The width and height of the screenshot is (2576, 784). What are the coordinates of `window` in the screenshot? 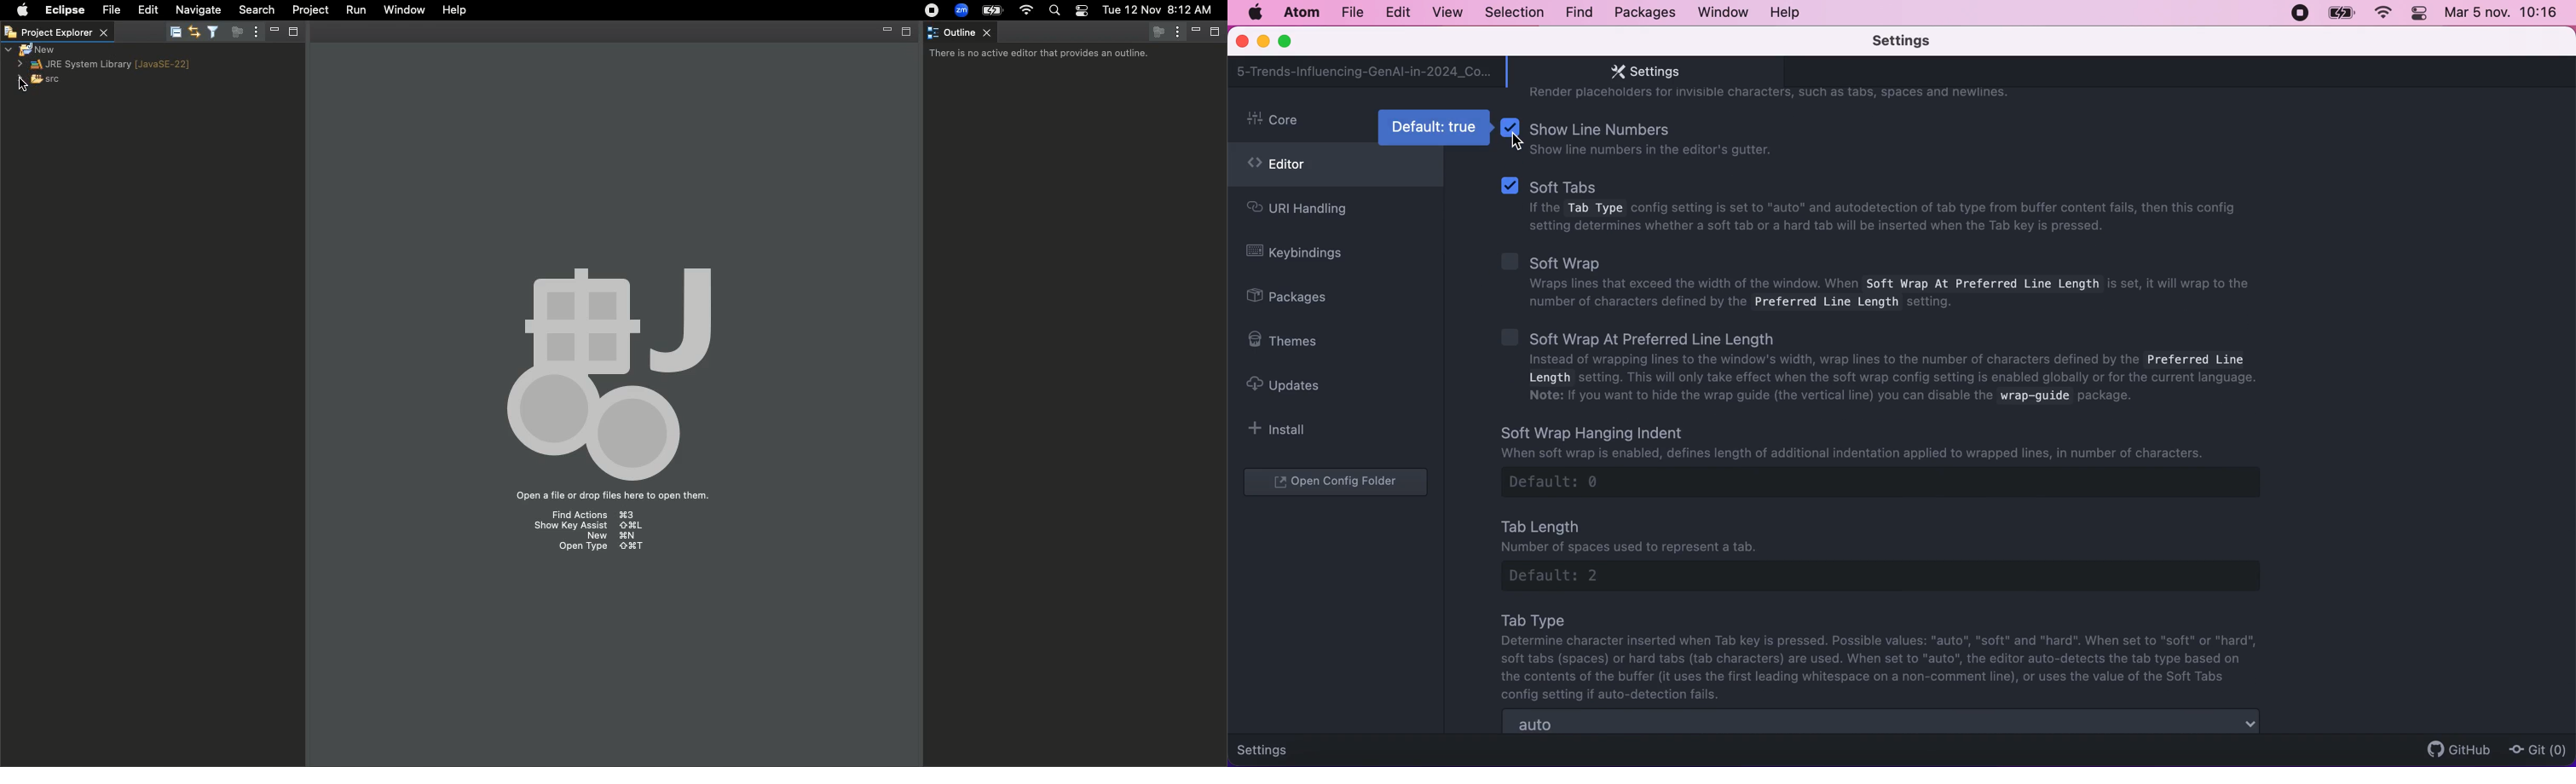 It's located at (1724, 12).